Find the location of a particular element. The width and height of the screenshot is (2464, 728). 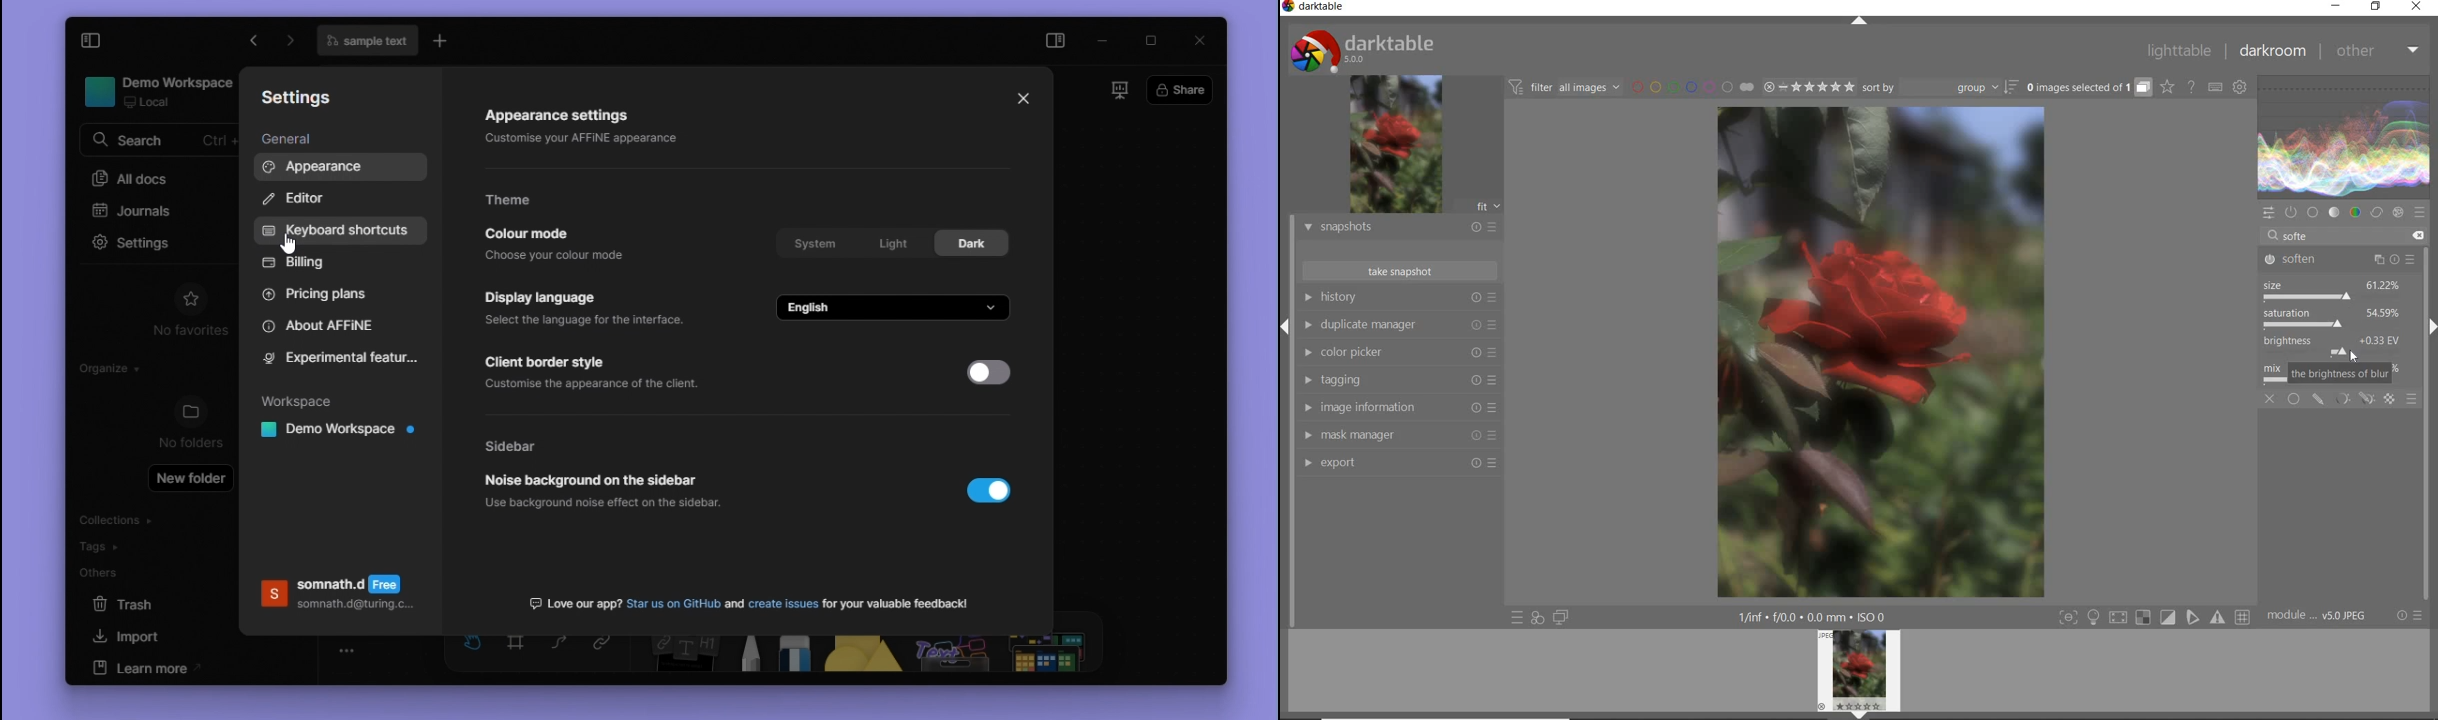

quick access panel is located at coordinates (2268, 213).